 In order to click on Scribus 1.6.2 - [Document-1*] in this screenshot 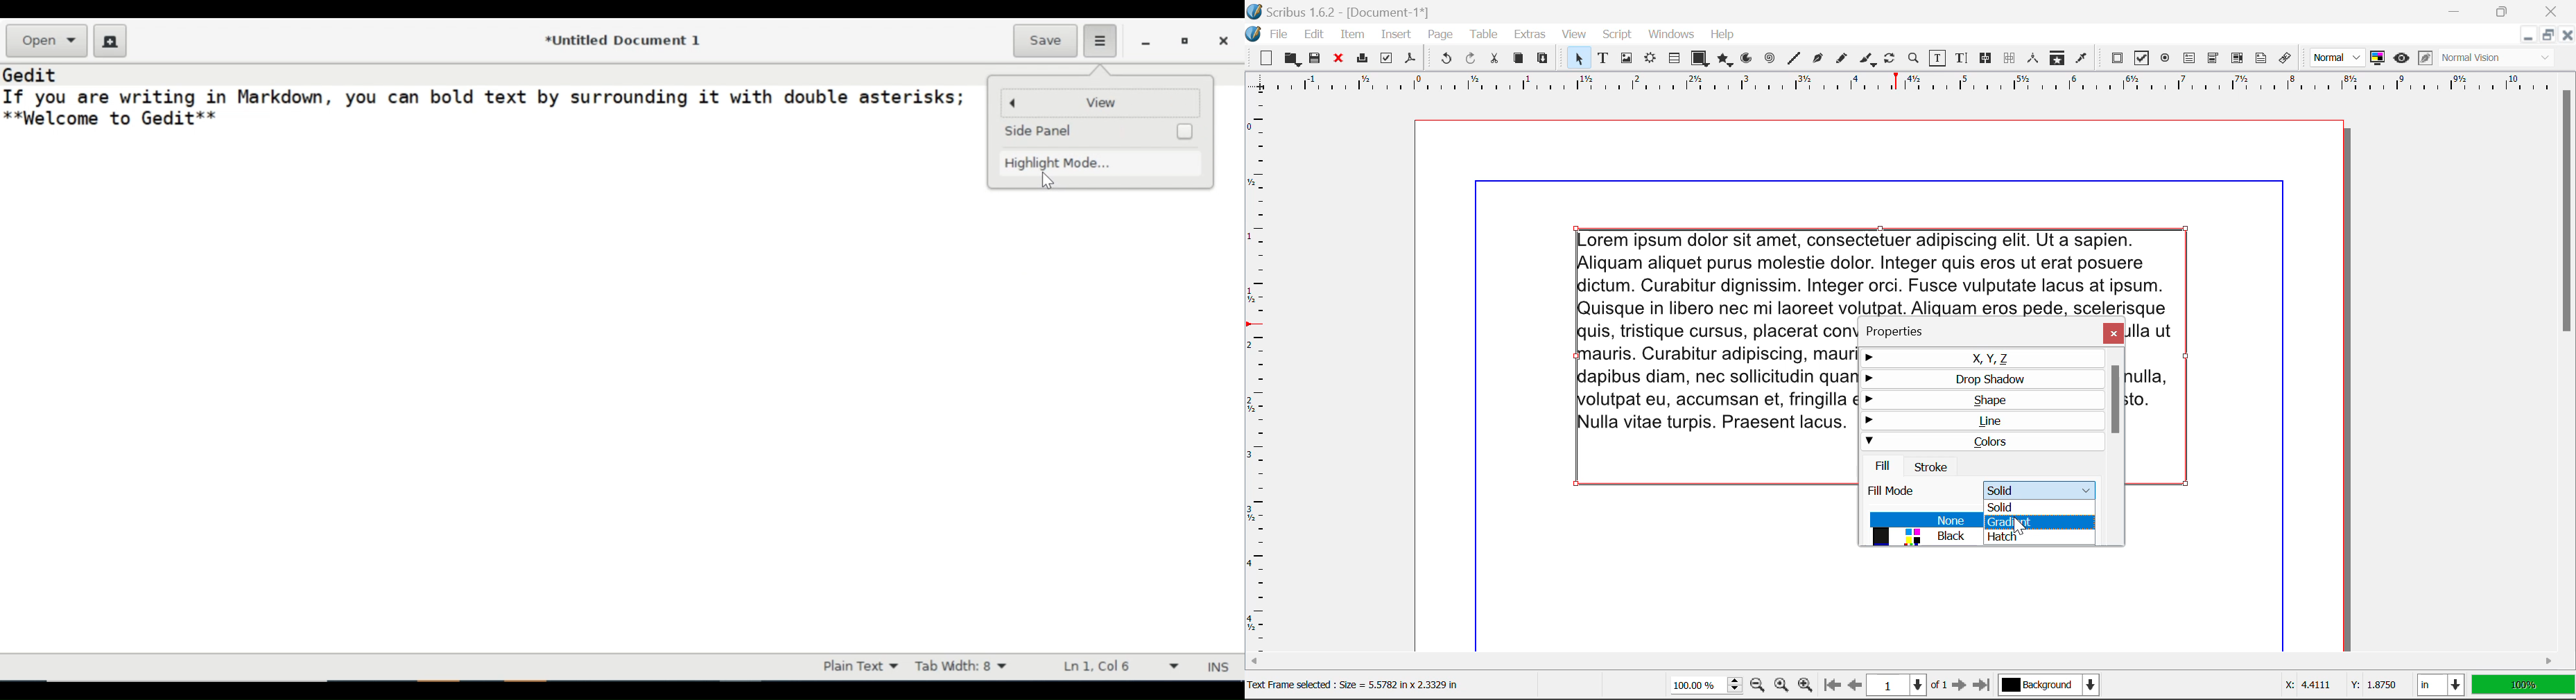, I will do `click(1347, 11)`.